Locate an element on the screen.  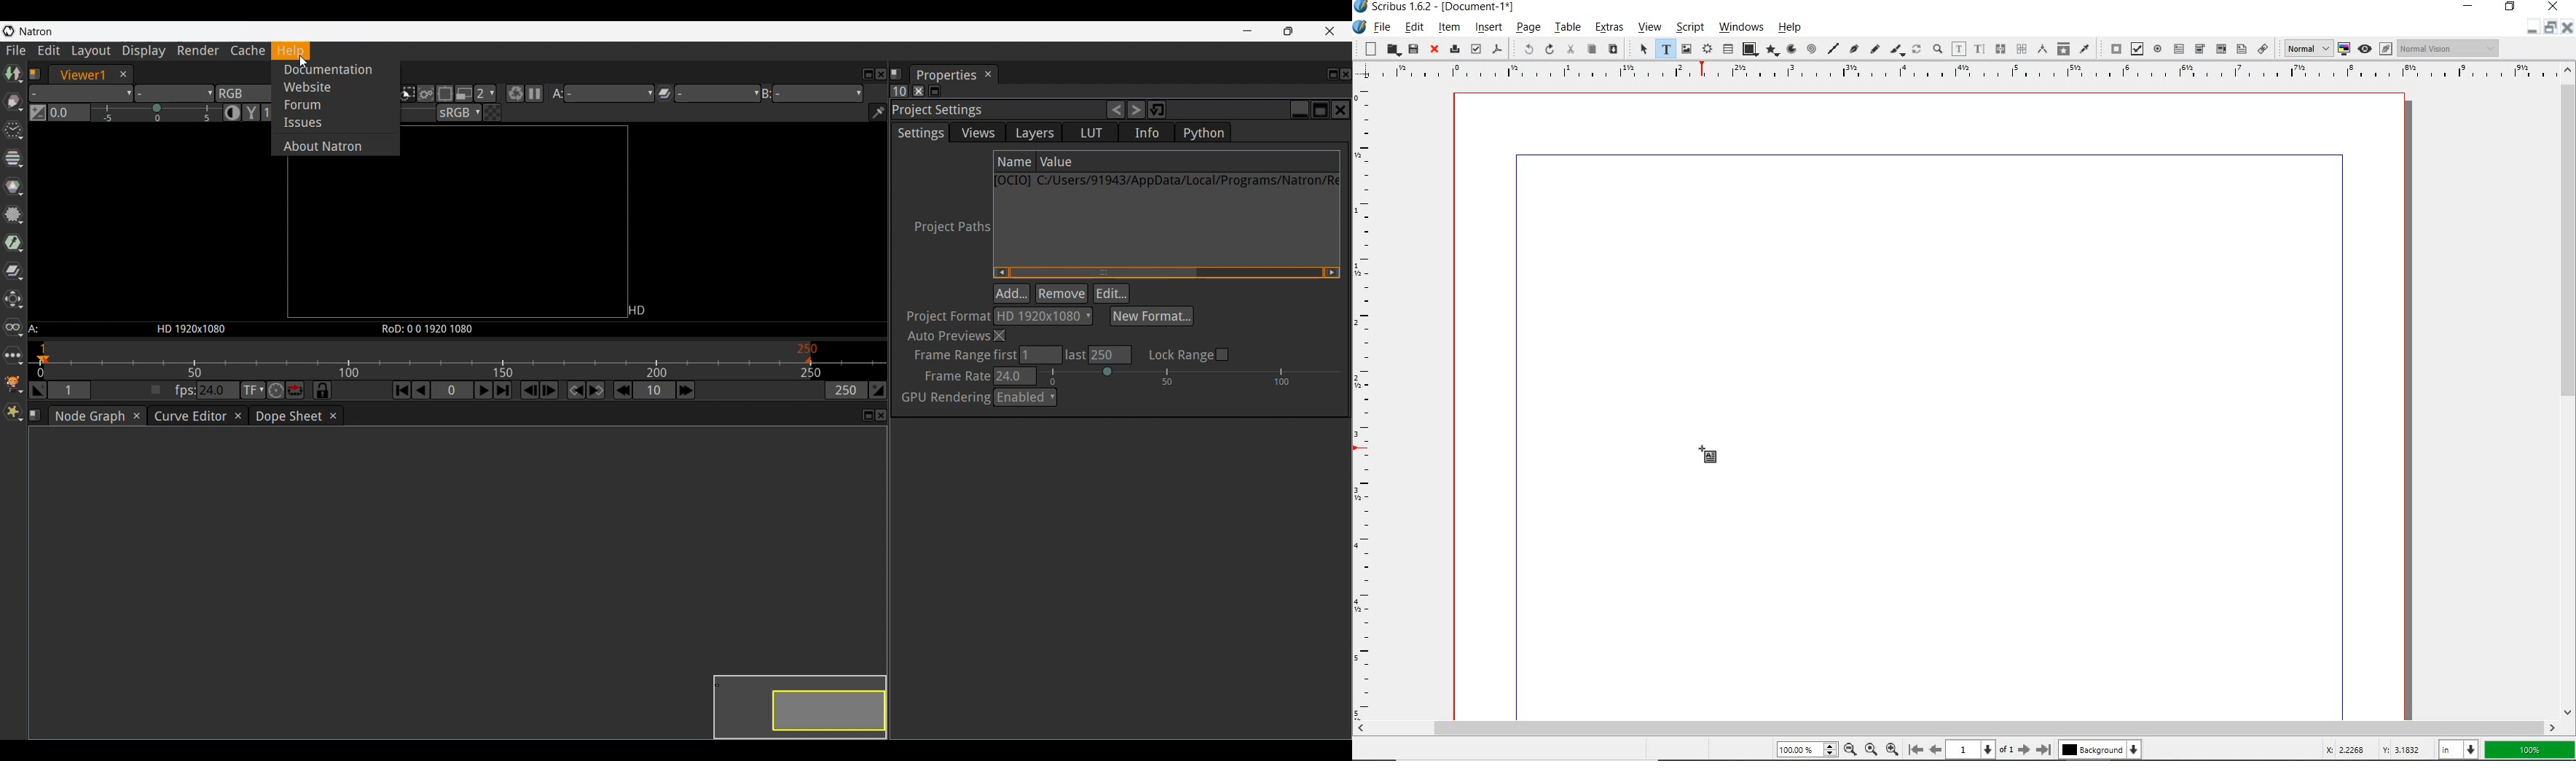
item is located at coordinates (1449, 27).